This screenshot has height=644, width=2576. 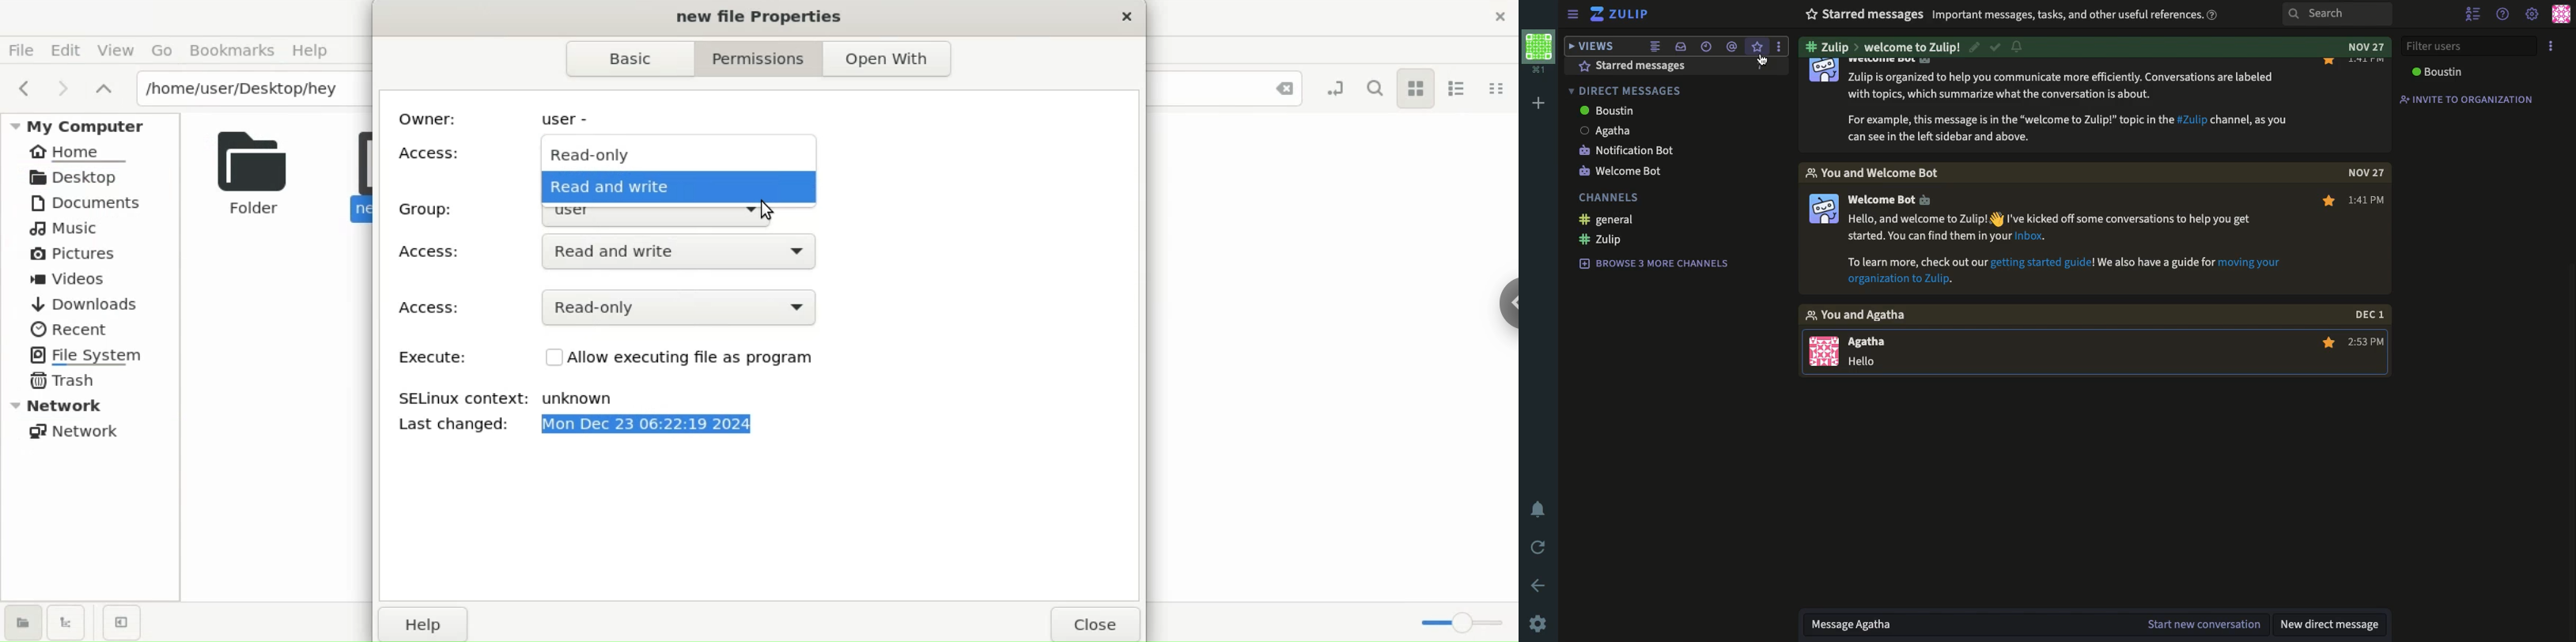 What do you see at coordinates (1541, 584) in the screenshot?
I see `back` at bounding box center [1541, 584].